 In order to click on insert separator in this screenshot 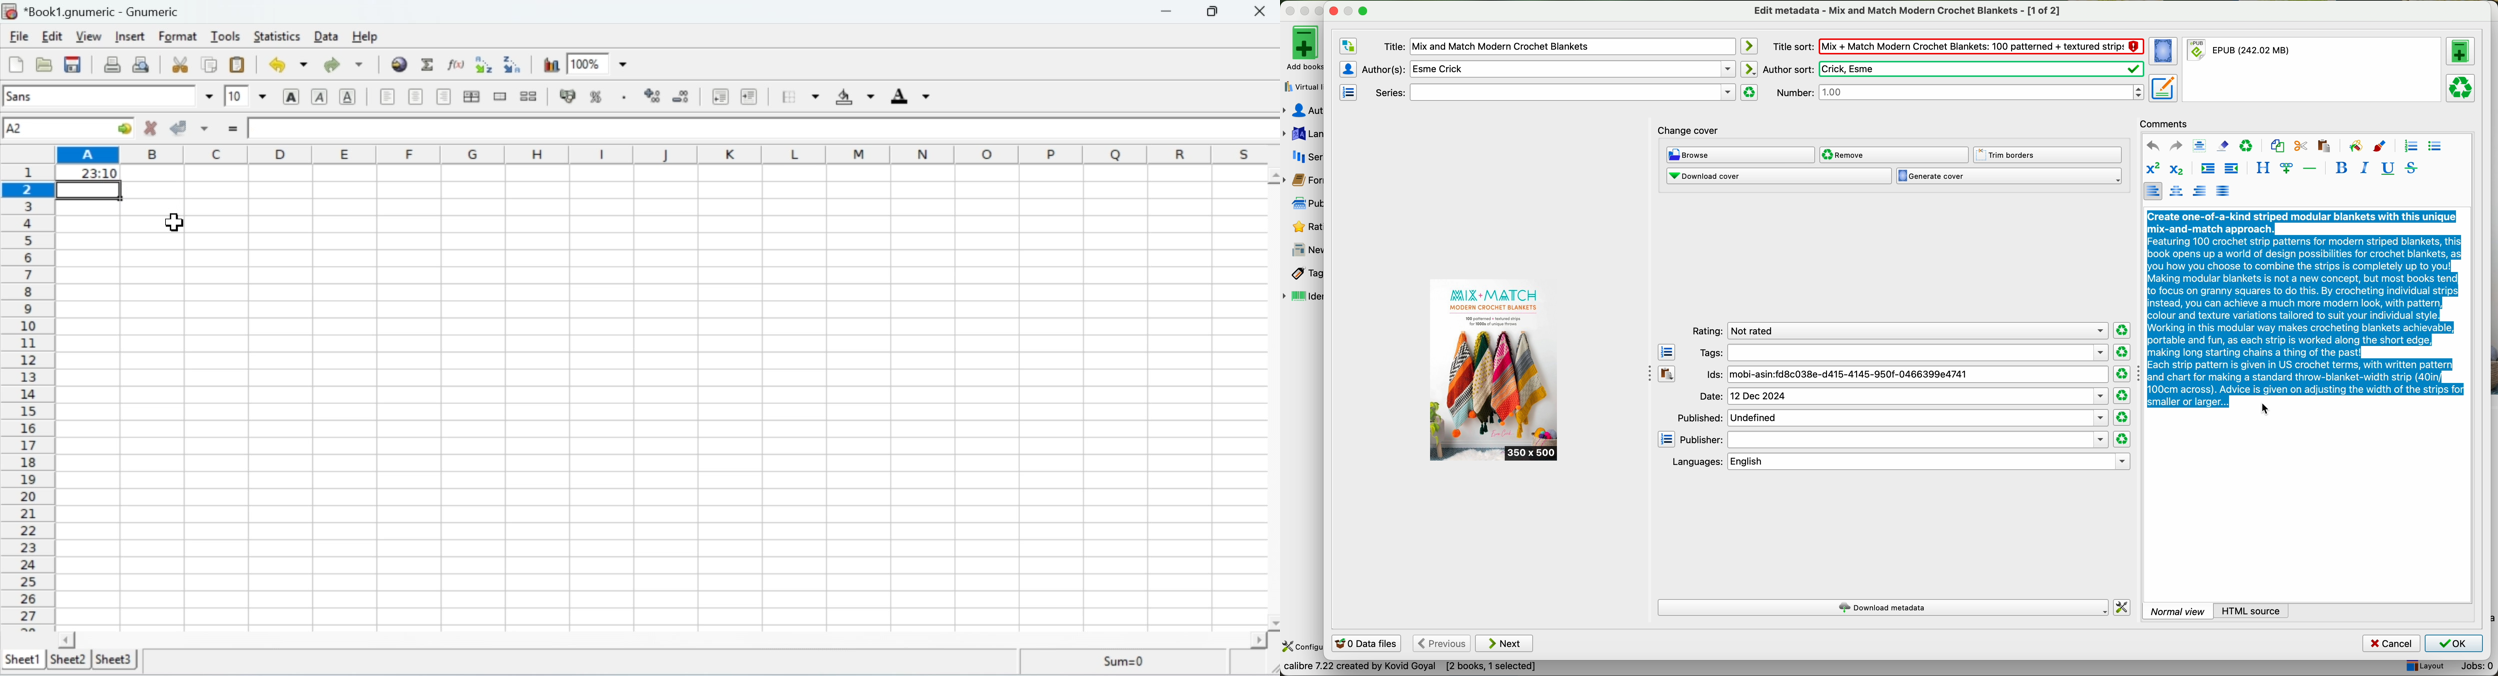, I will do `click(2311, 167)`.